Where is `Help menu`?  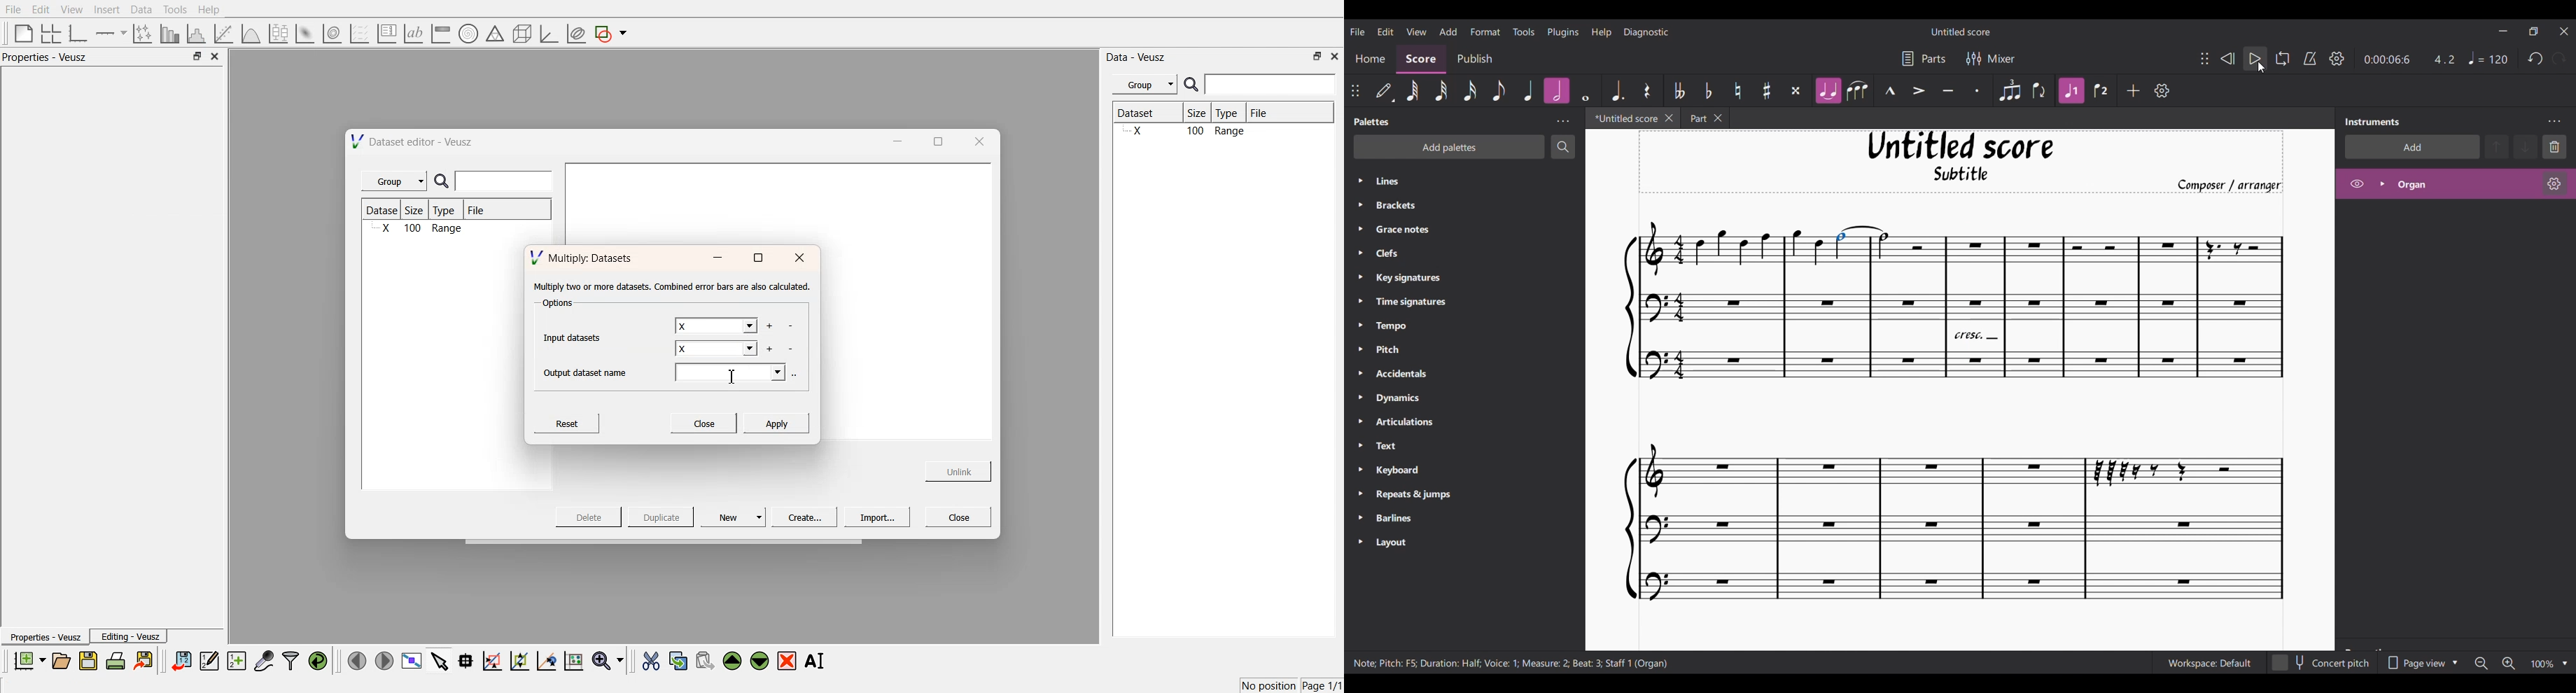
Help menu is located at coordinates (1602, 32).